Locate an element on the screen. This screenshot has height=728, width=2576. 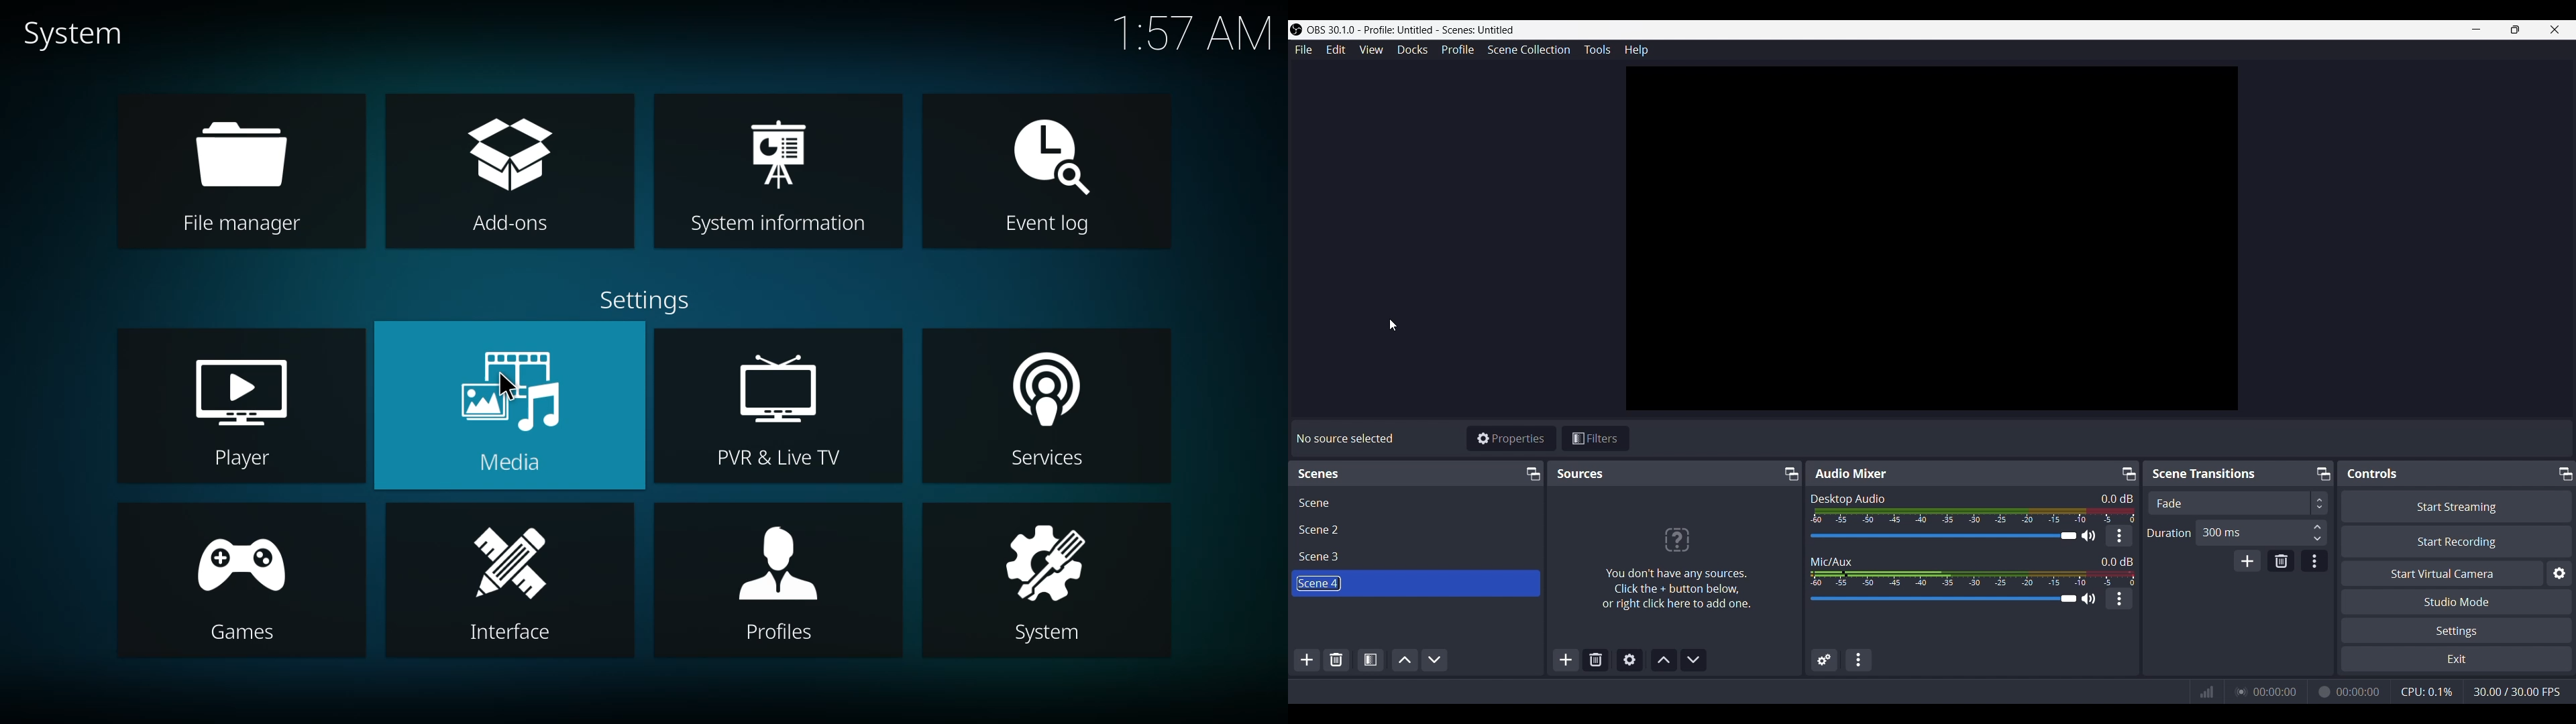
Fade is located at coordinates (2169, 503).